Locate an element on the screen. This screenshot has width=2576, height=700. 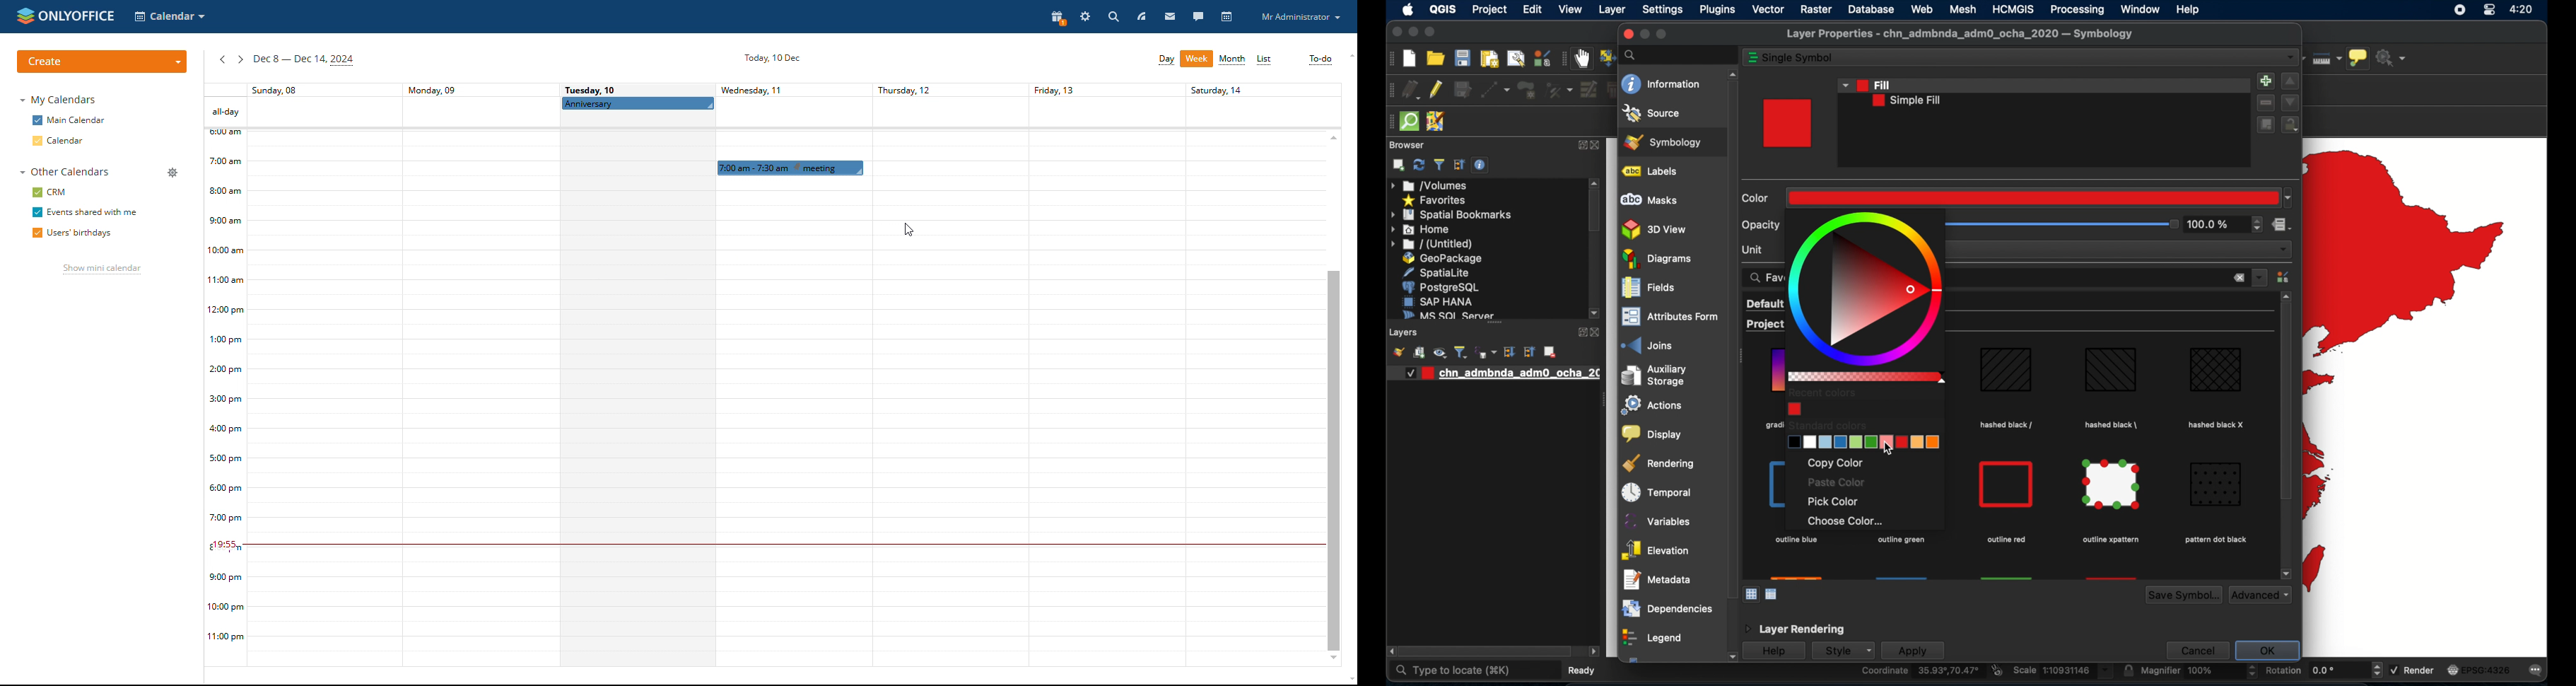
choose color is located at coordinates (1846, 522).